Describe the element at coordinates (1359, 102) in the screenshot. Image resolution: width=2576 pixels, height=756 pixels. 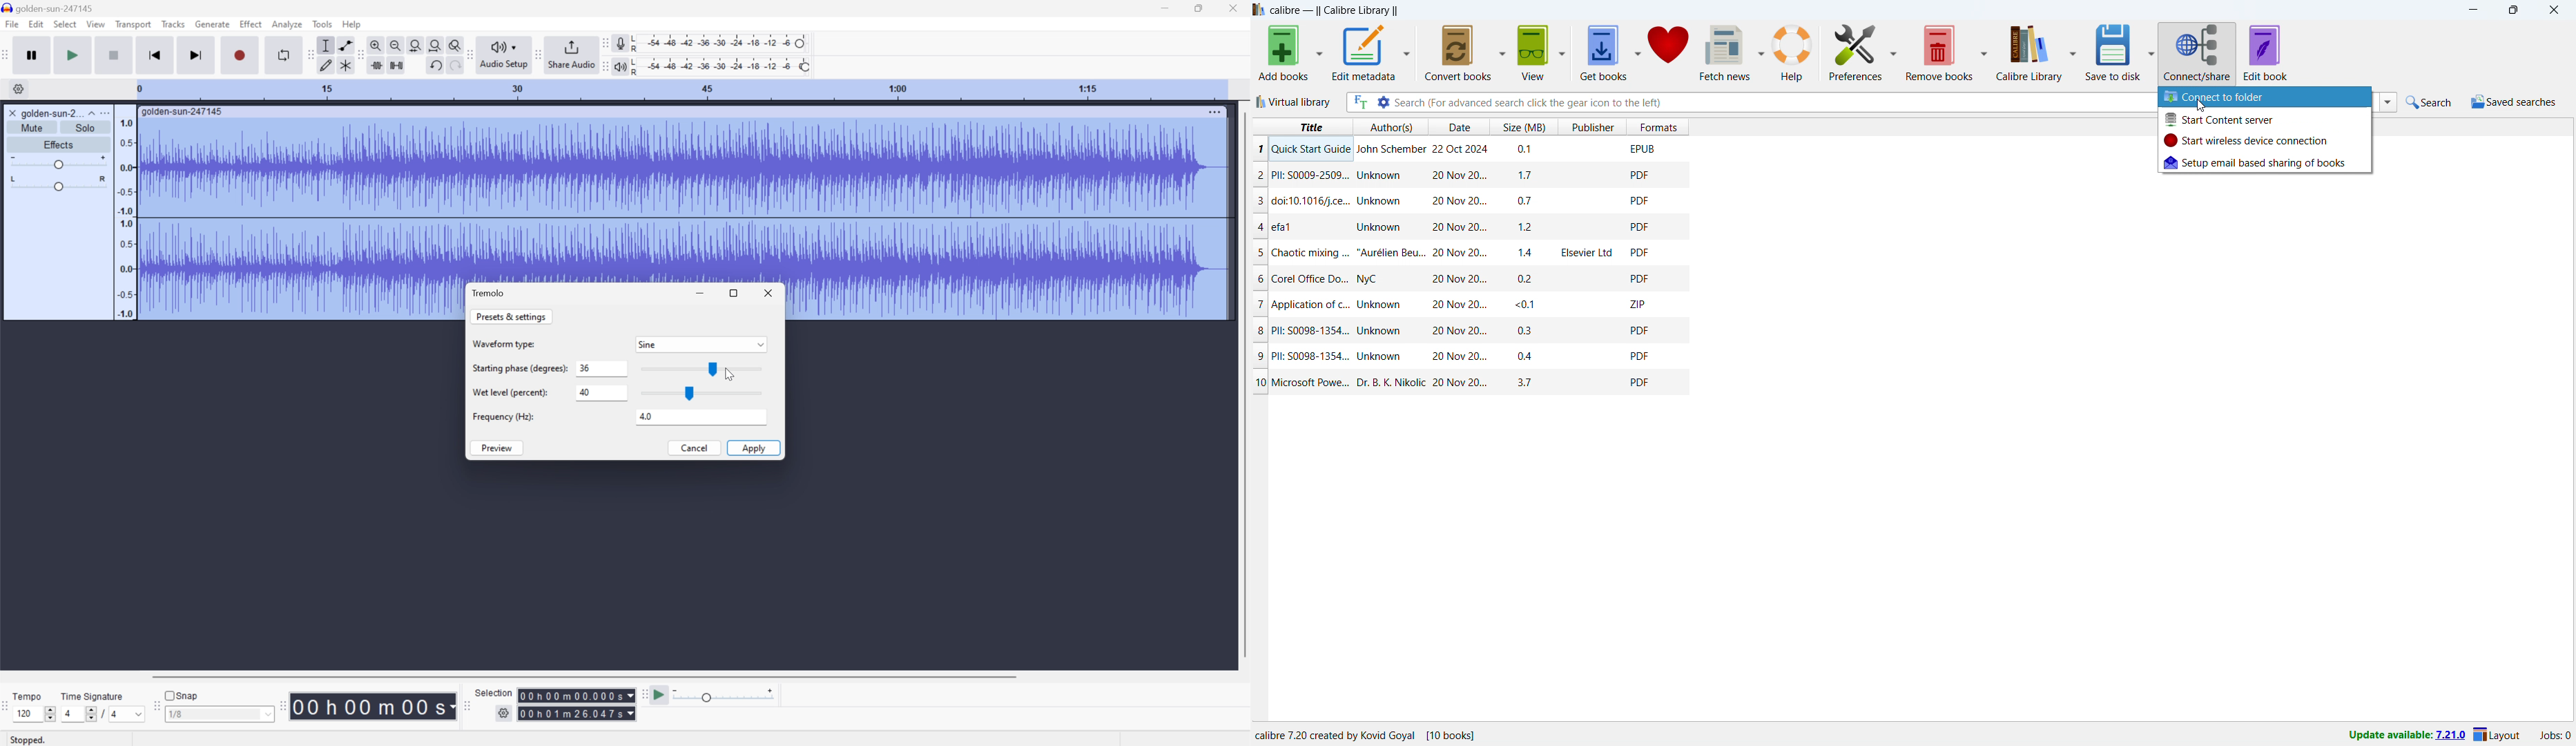
I see `full text search` at that location.